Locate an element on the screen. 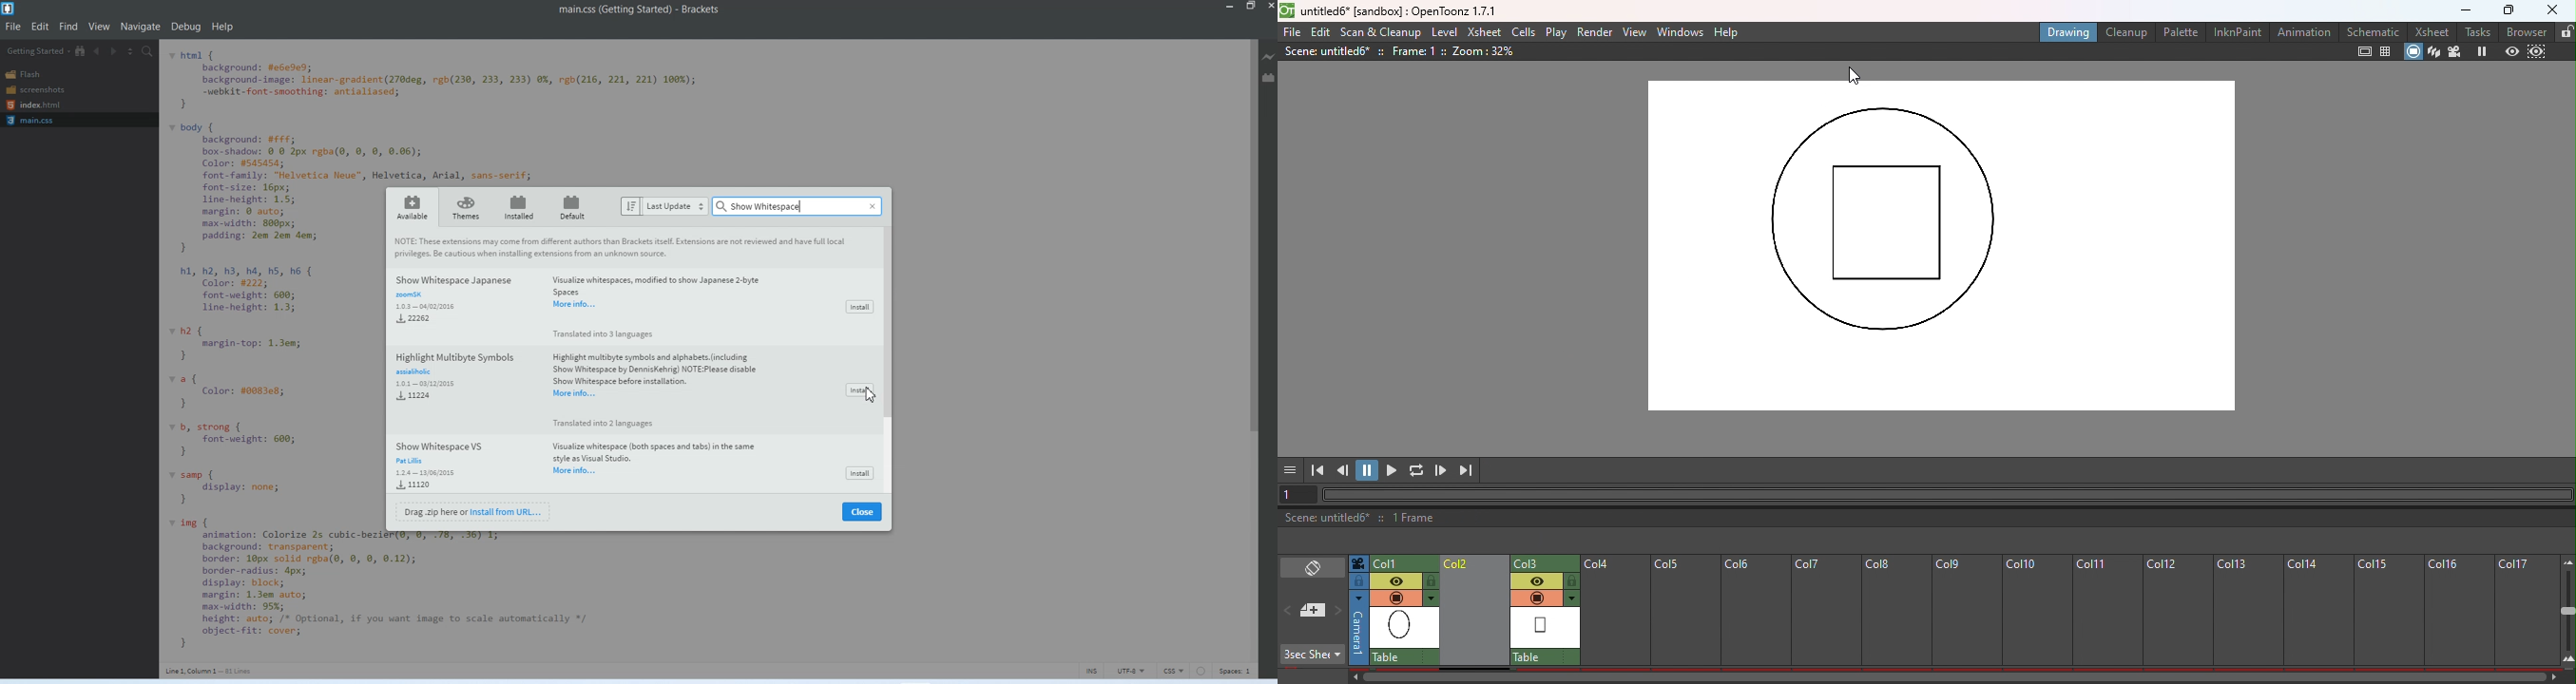  Minimize is located at coordinates (1231, 7).